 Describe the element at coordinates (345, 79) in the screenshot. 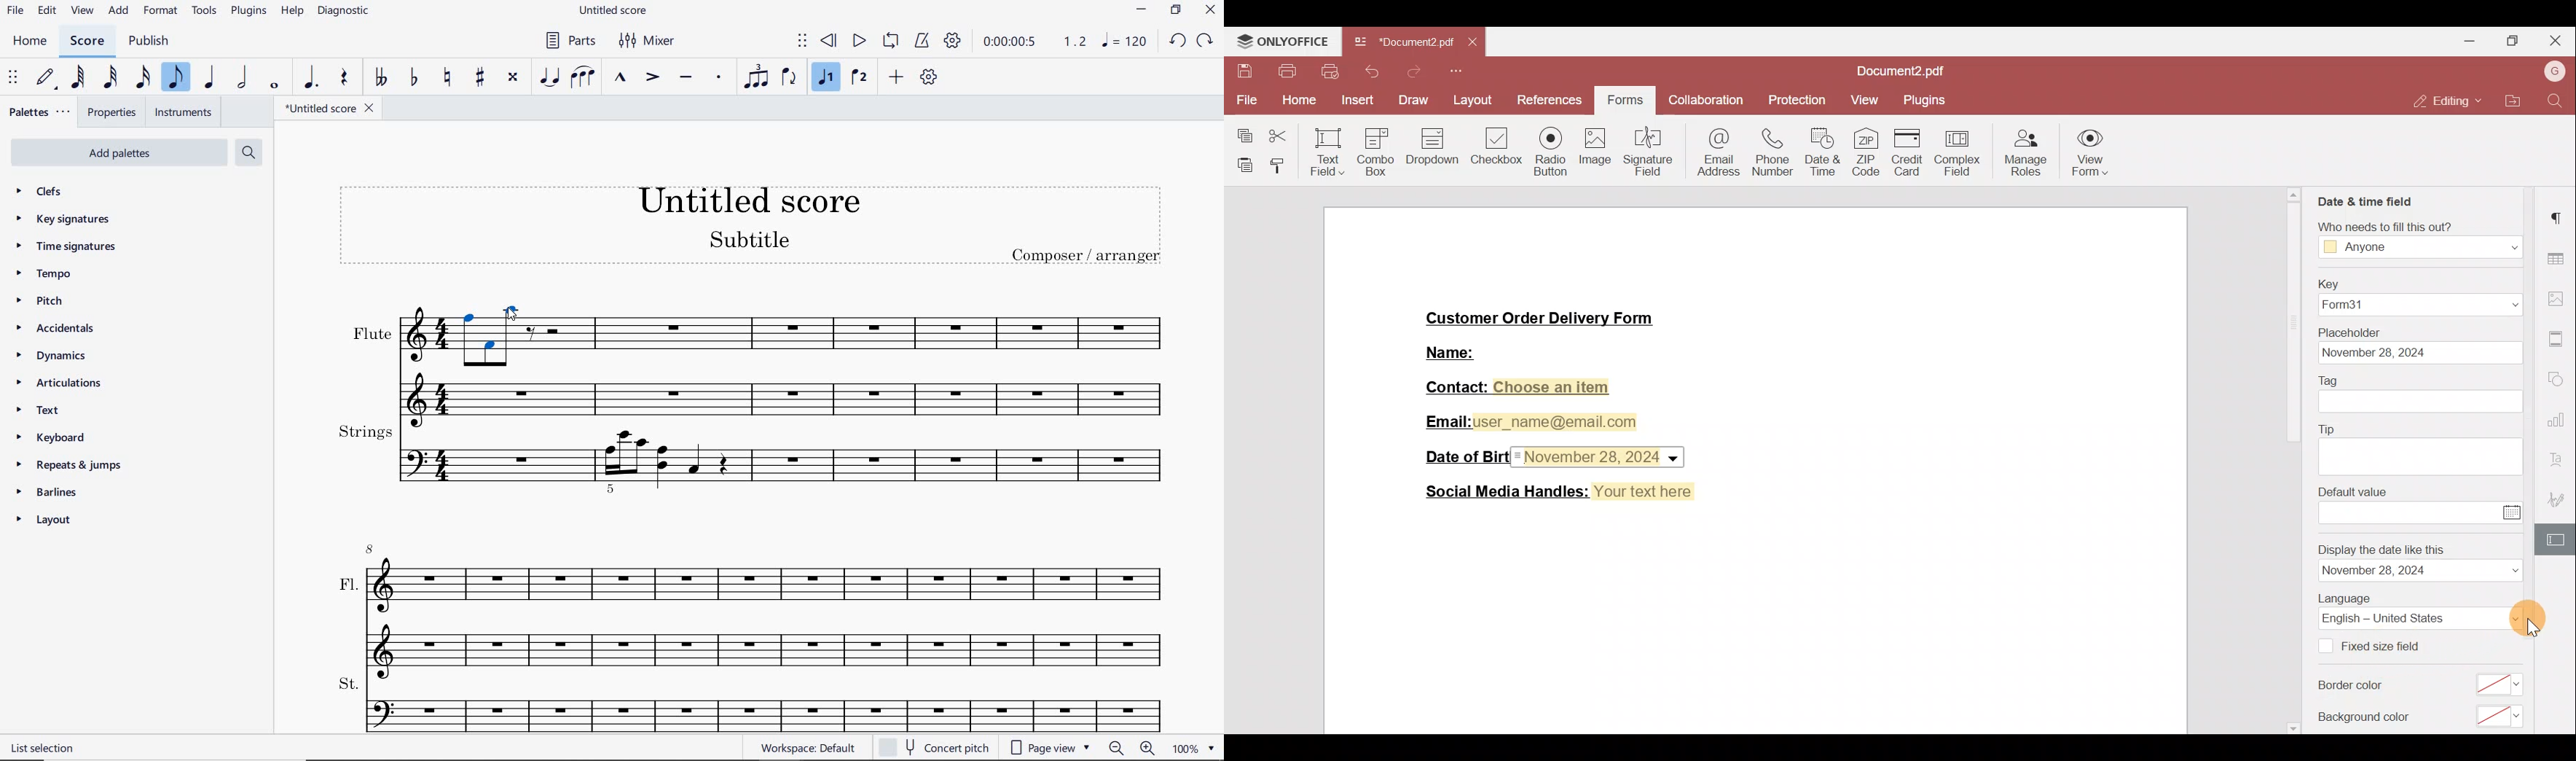

I see `REST` at that location.